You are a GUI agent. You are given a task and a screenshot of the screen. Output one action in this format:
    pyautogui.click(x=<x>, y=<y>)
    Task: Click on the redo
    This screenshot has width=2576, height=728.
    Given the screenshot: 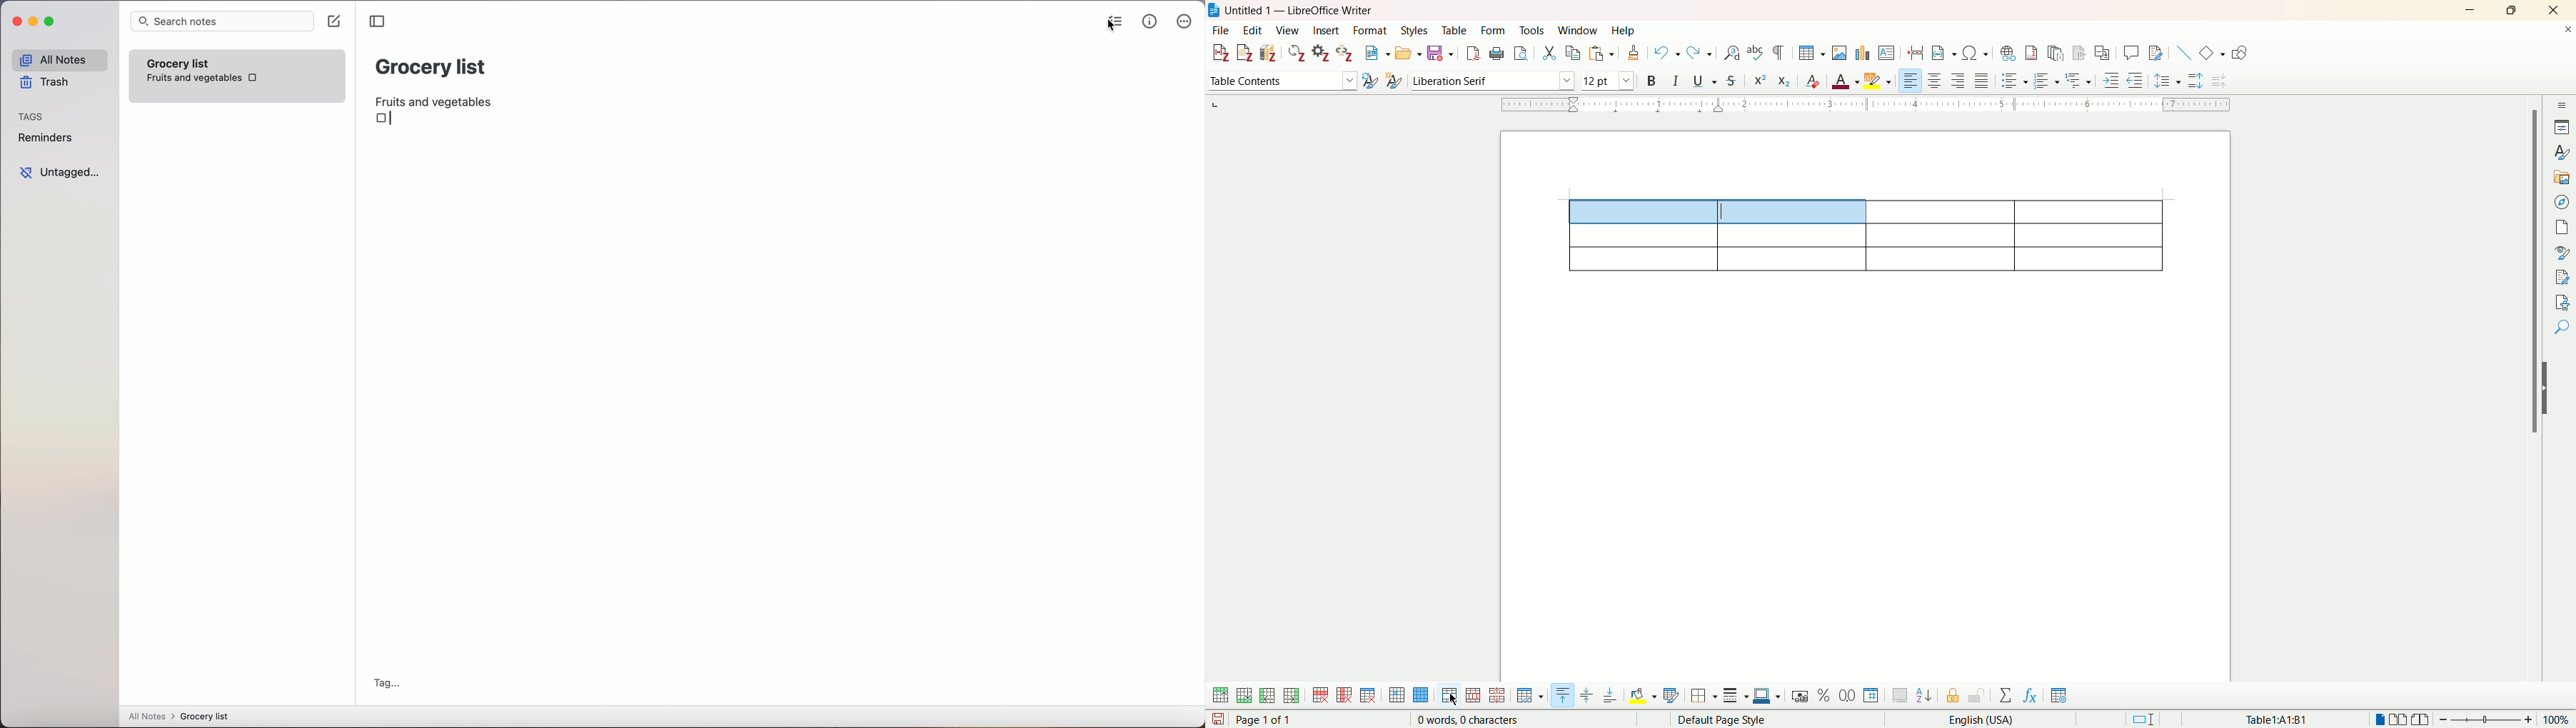 What is the action you would take?
    pyautogui.click(x=1699, y=53)
    